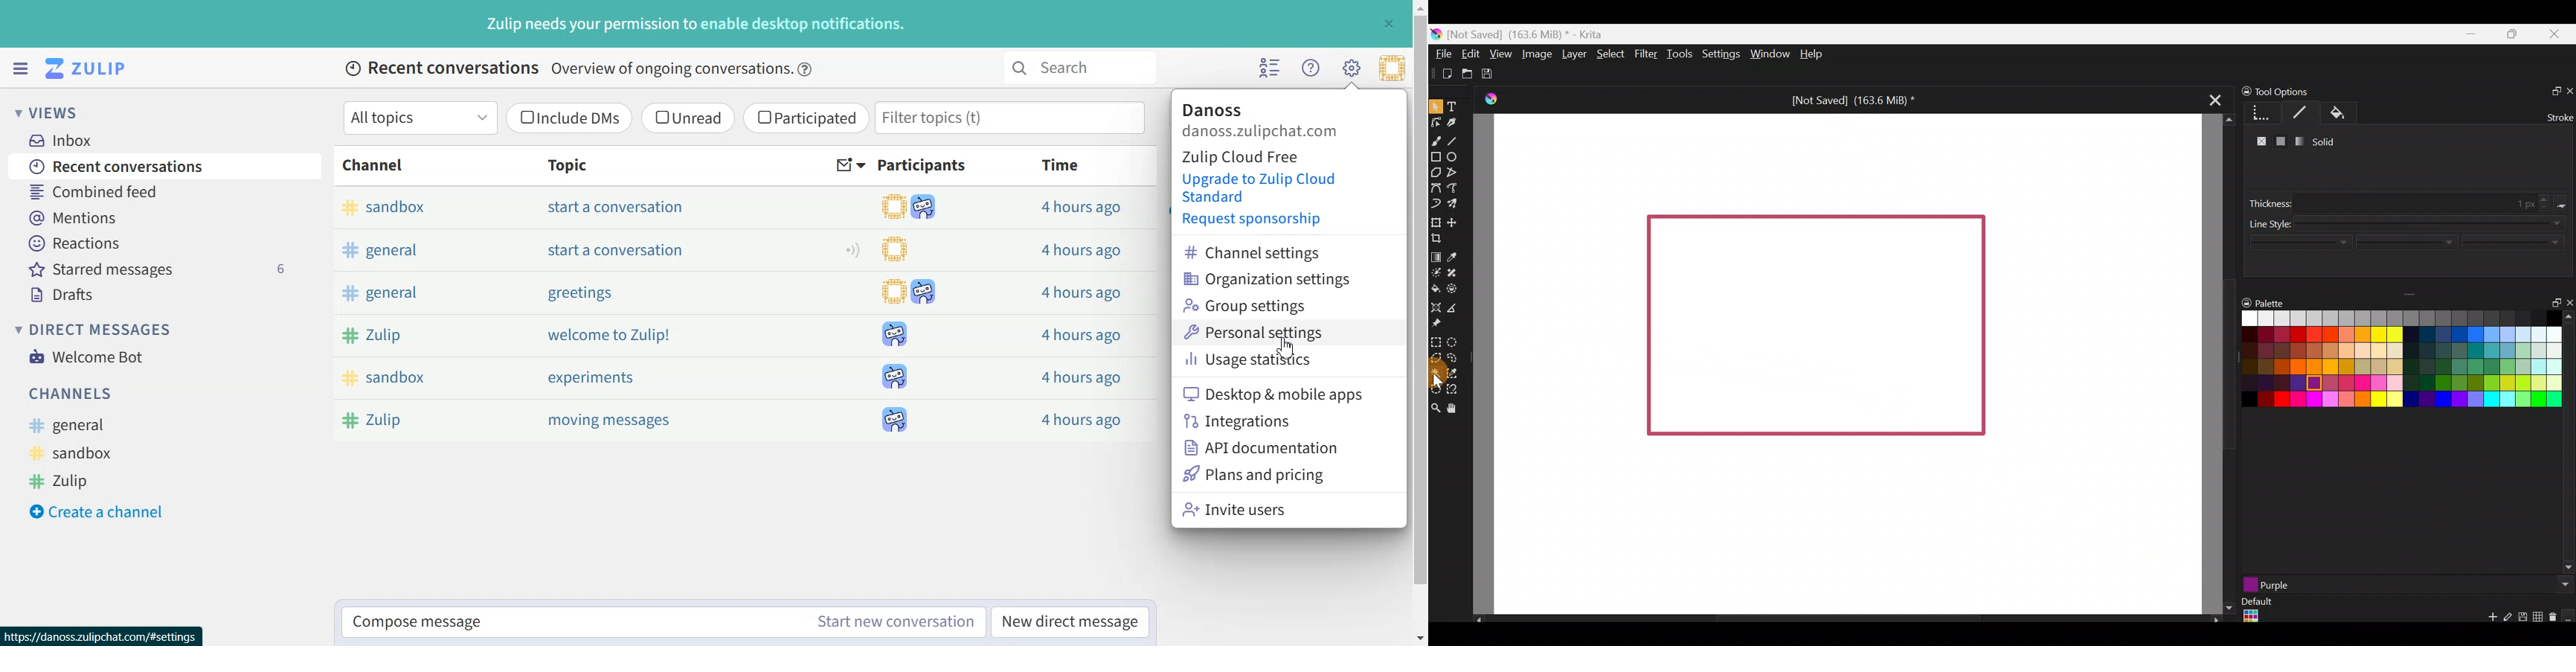 The height and width of the screenshot is (672, 2576). What do you see at coordinates (1437, 373) in the screenshot?
I see `Contiguous selection tool` at bounding box center [1437, 373].